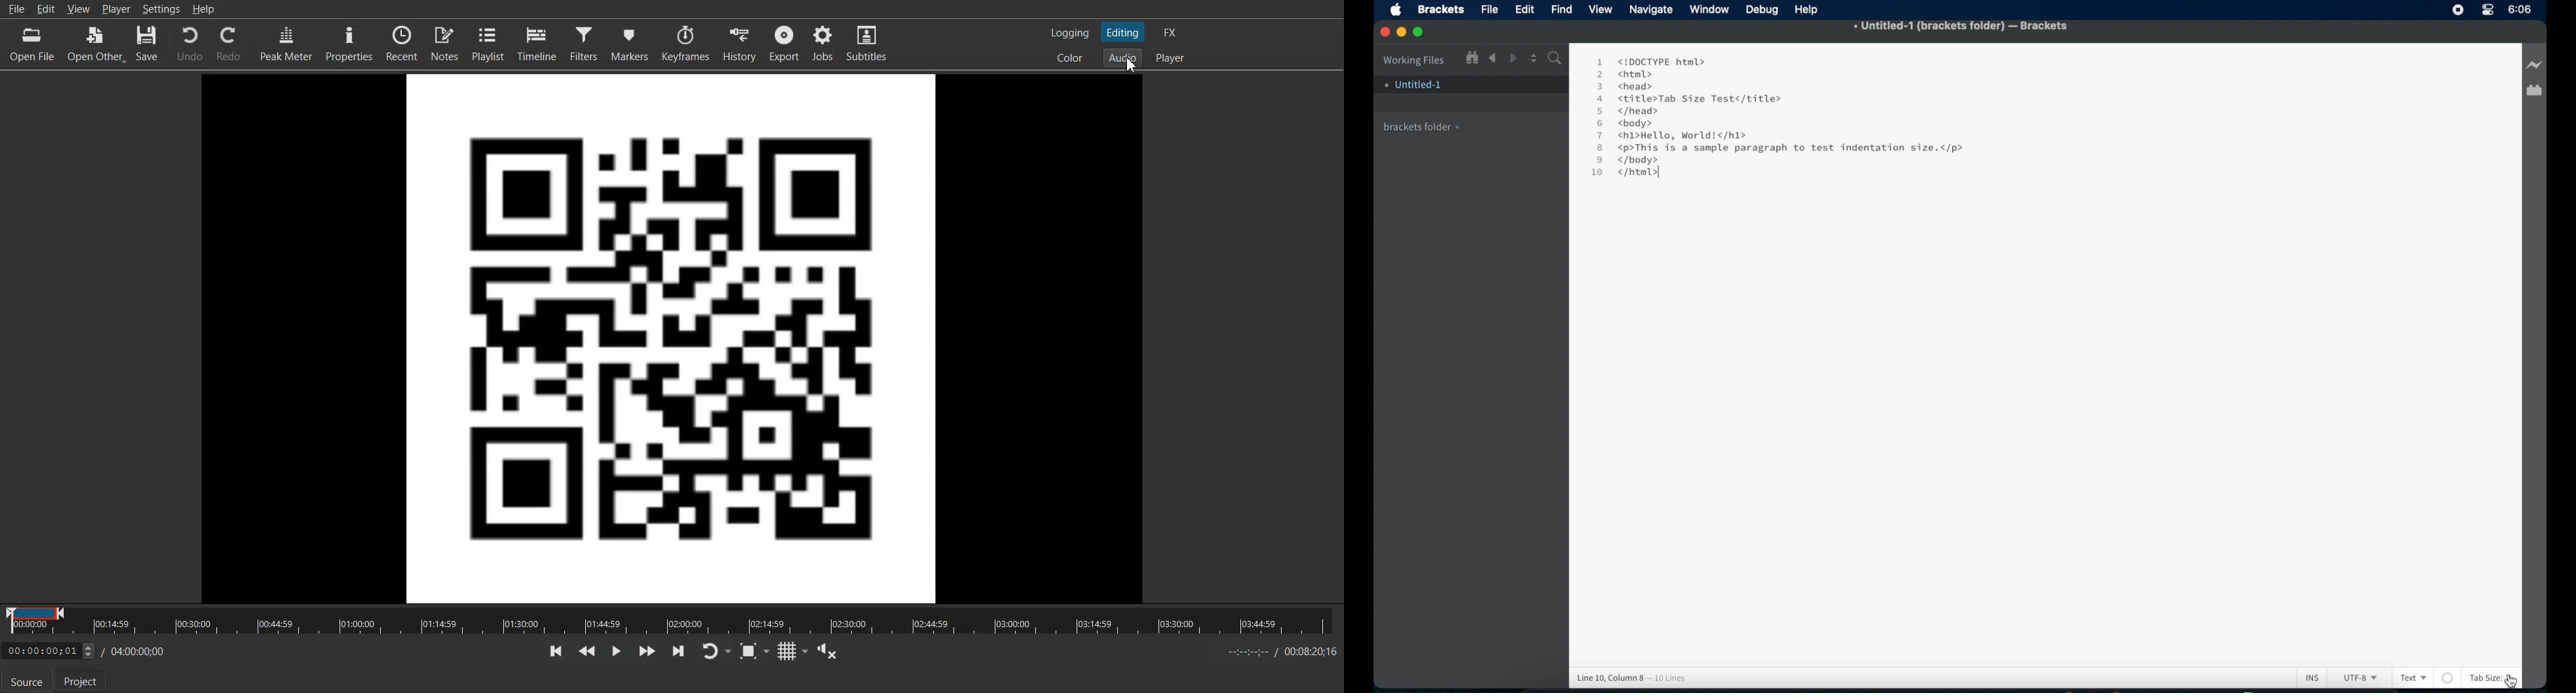  I want to click on Right, so click(1514, 58).